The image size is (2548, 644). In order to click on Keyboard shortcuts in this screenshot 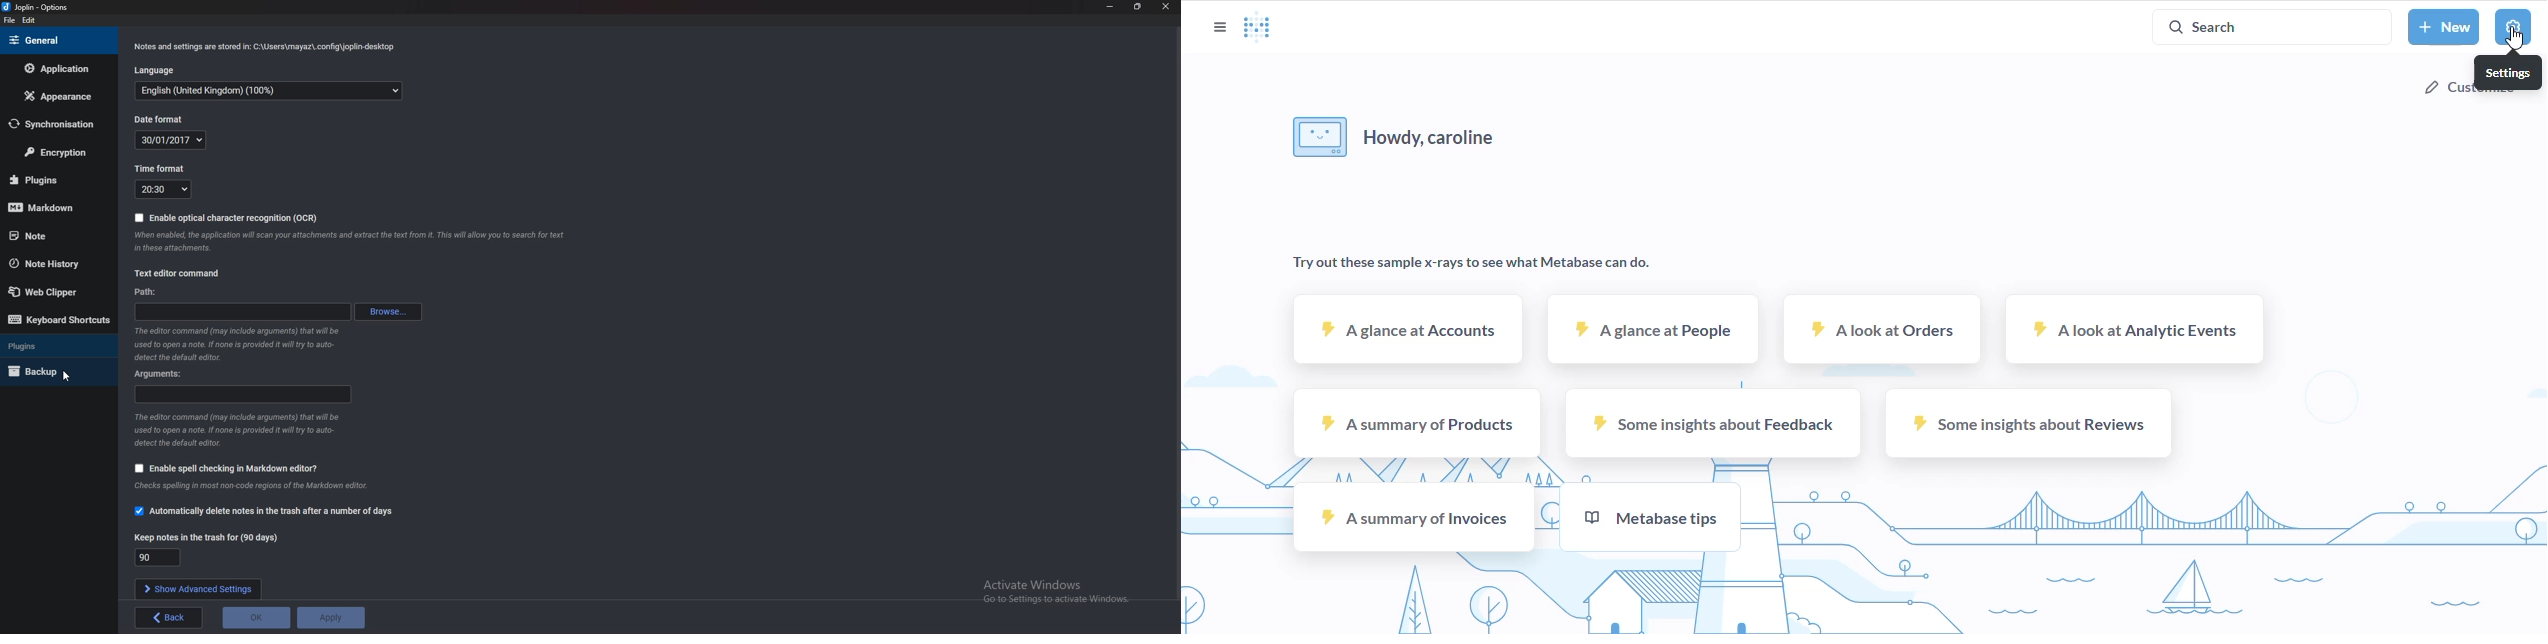, I will do `click(57, 322)`.